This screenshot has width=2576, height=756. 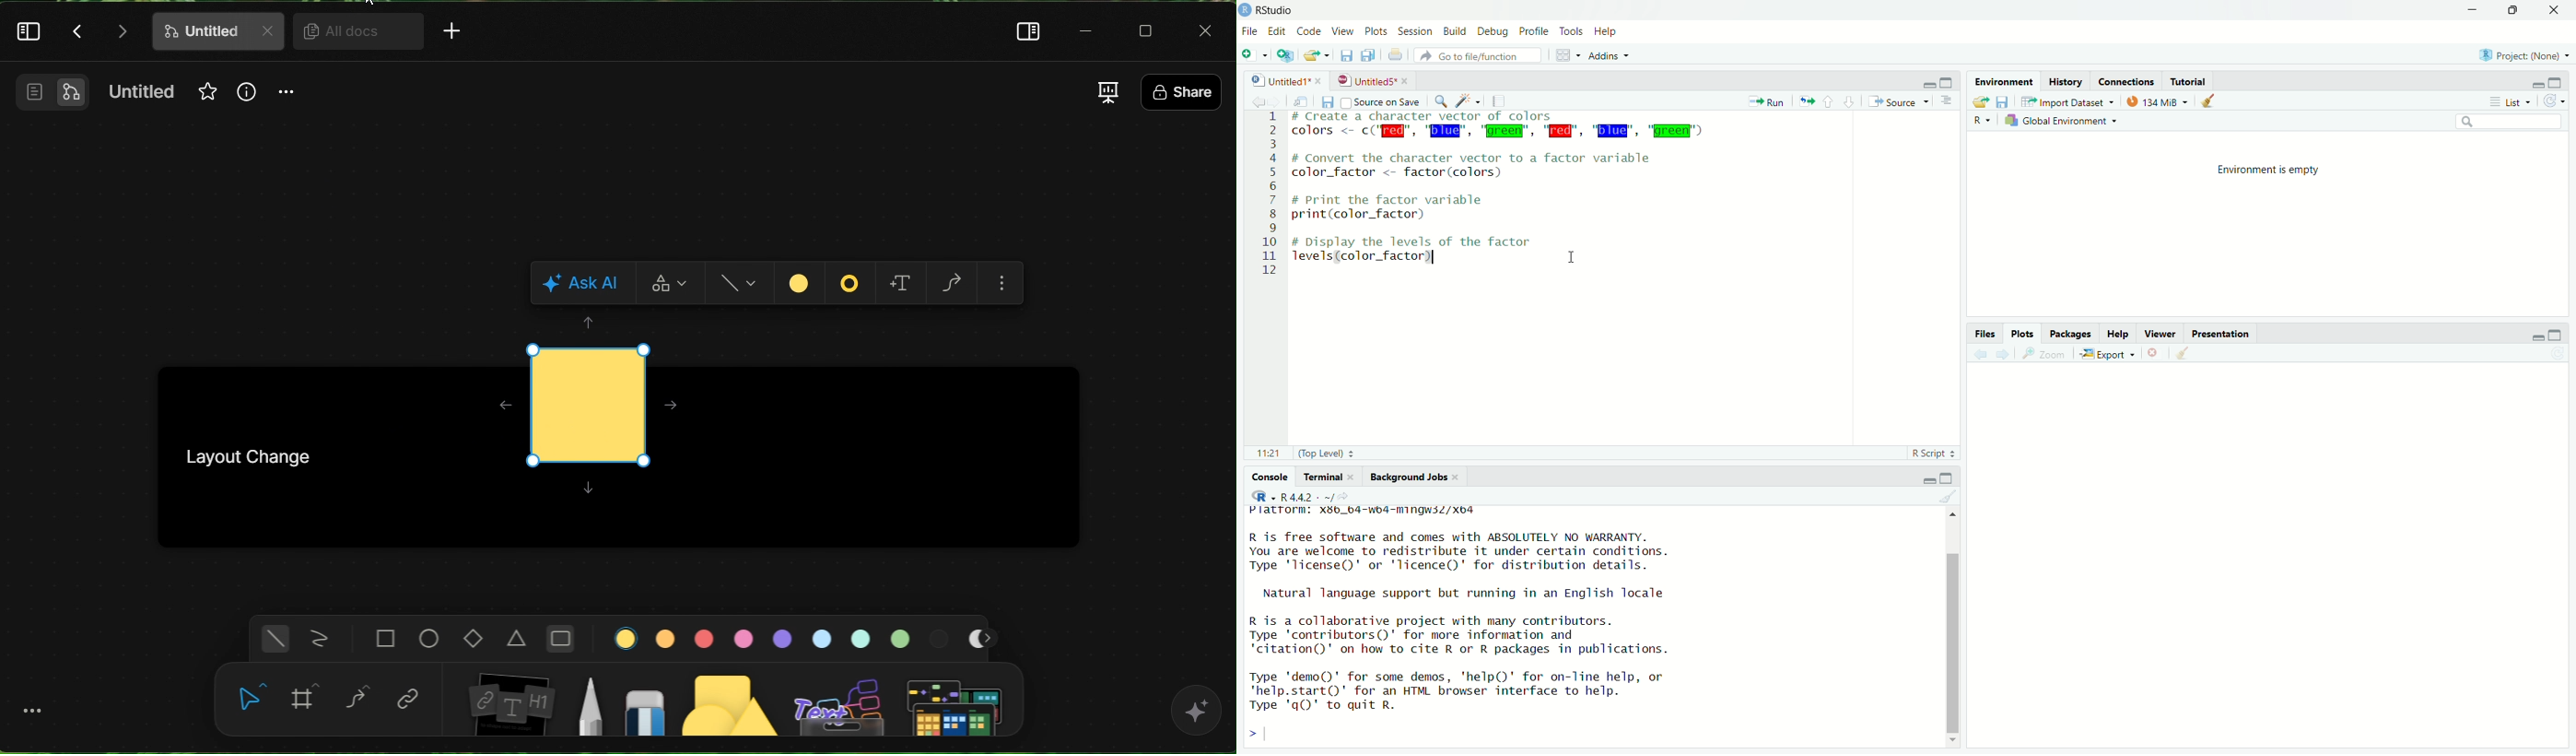 I want to click on go back to the previous source location, so click(x=1252, y=101).